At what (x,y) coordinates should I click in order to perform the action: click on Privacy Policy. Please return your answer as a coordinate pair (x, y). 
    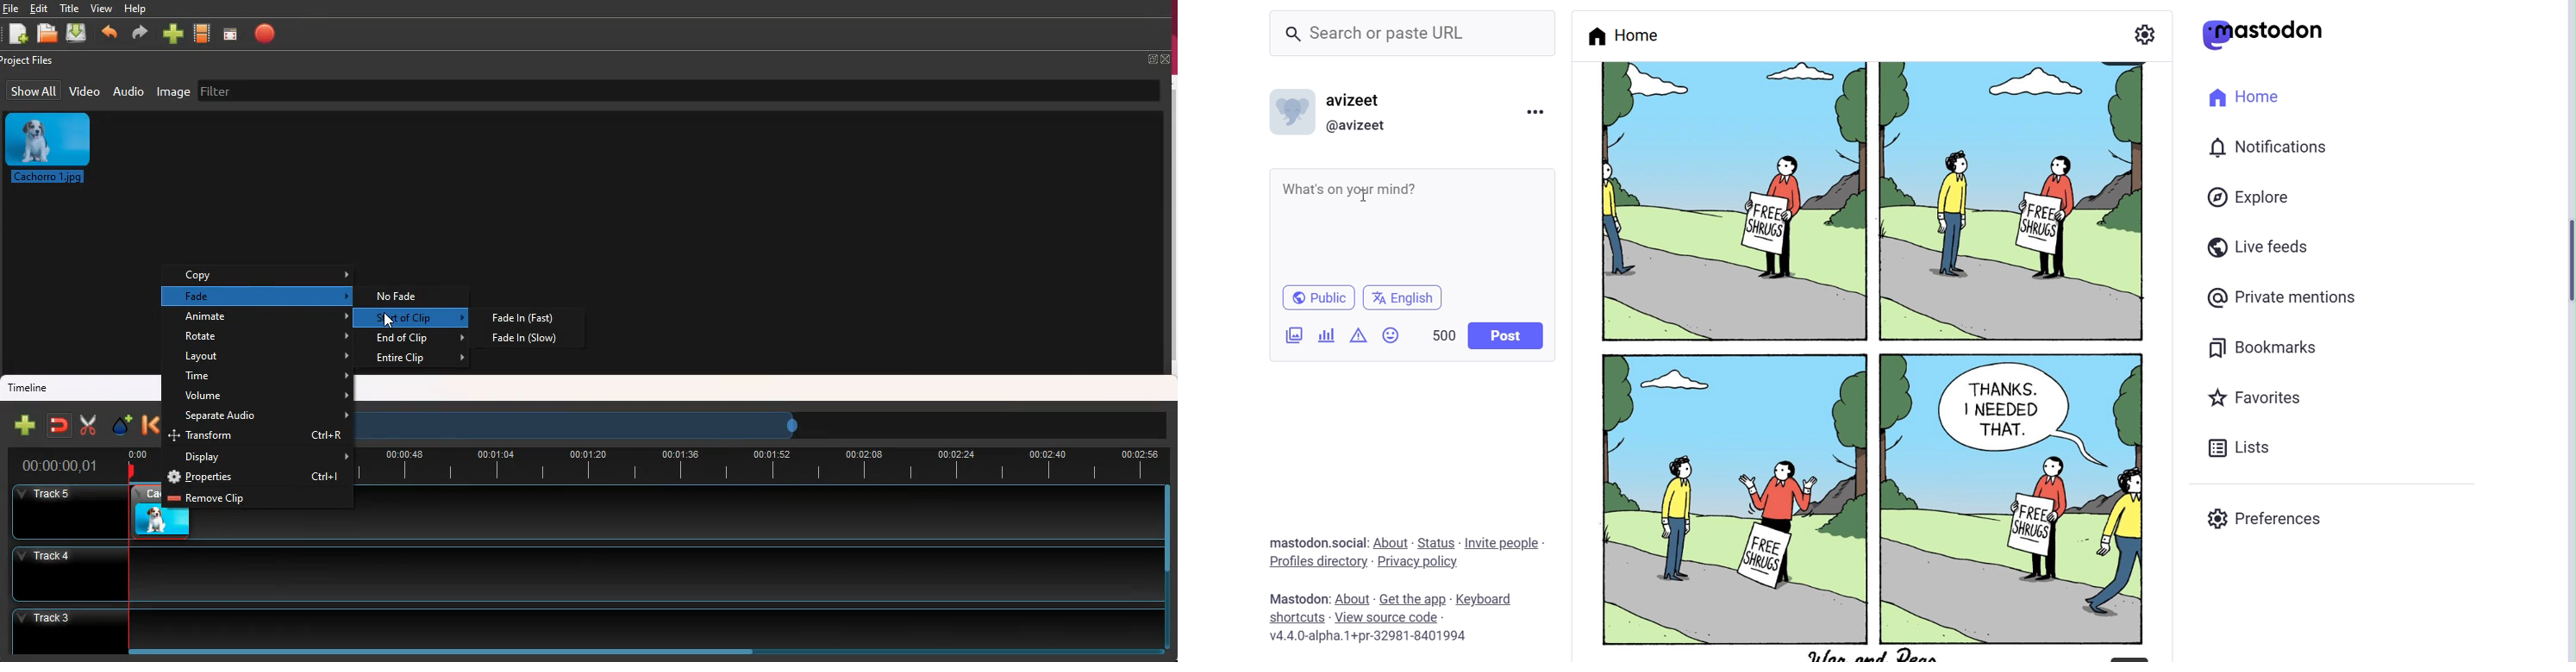
    Looking at the image, I should click on (1418, 562).